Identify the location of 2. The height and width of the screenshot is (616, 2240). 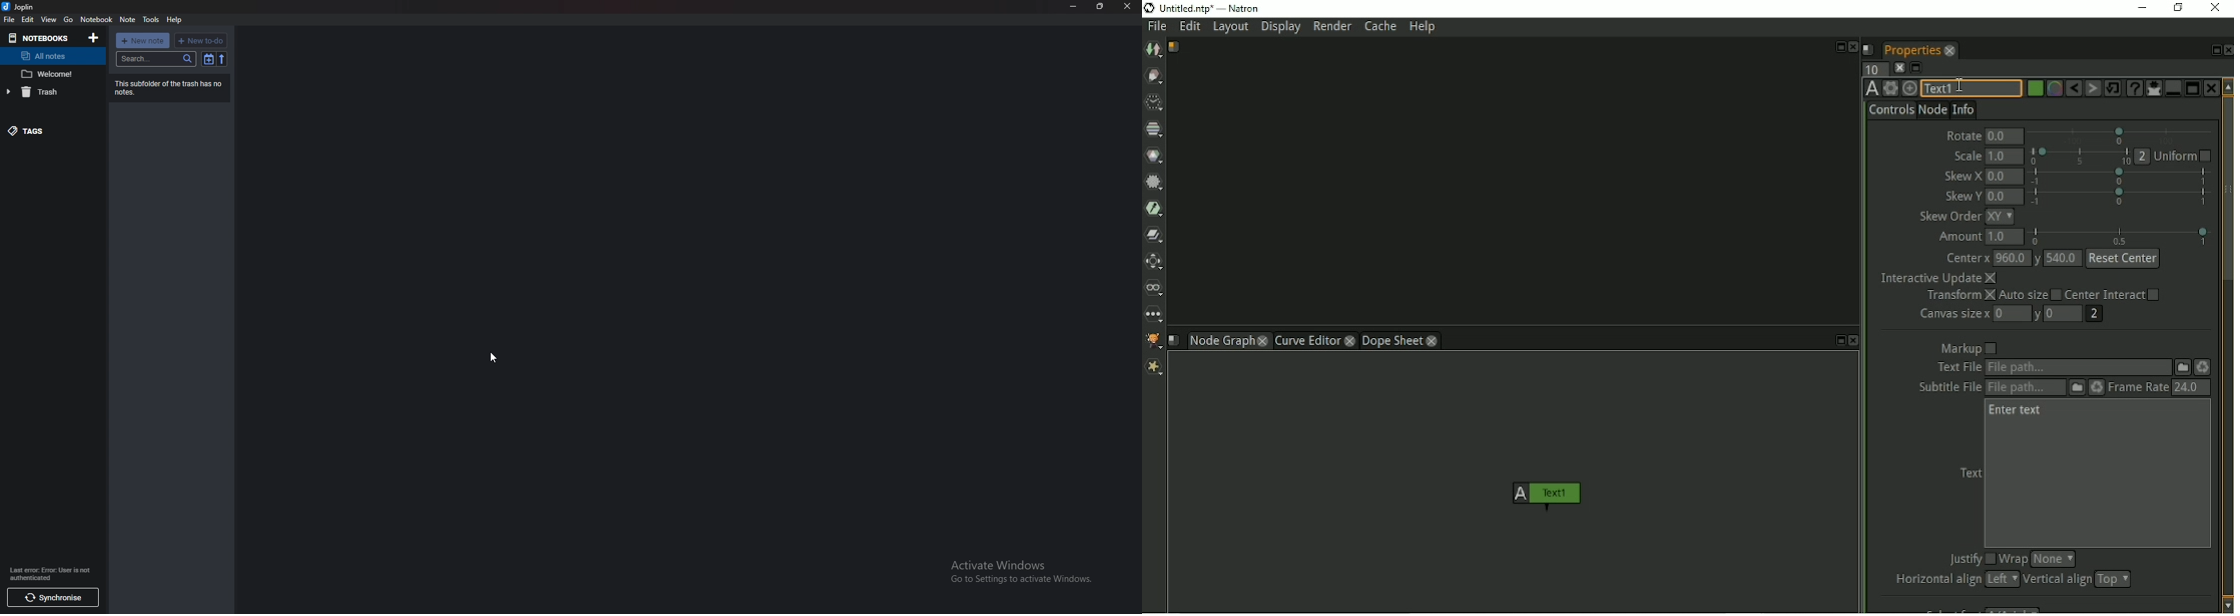
(2143, 156).